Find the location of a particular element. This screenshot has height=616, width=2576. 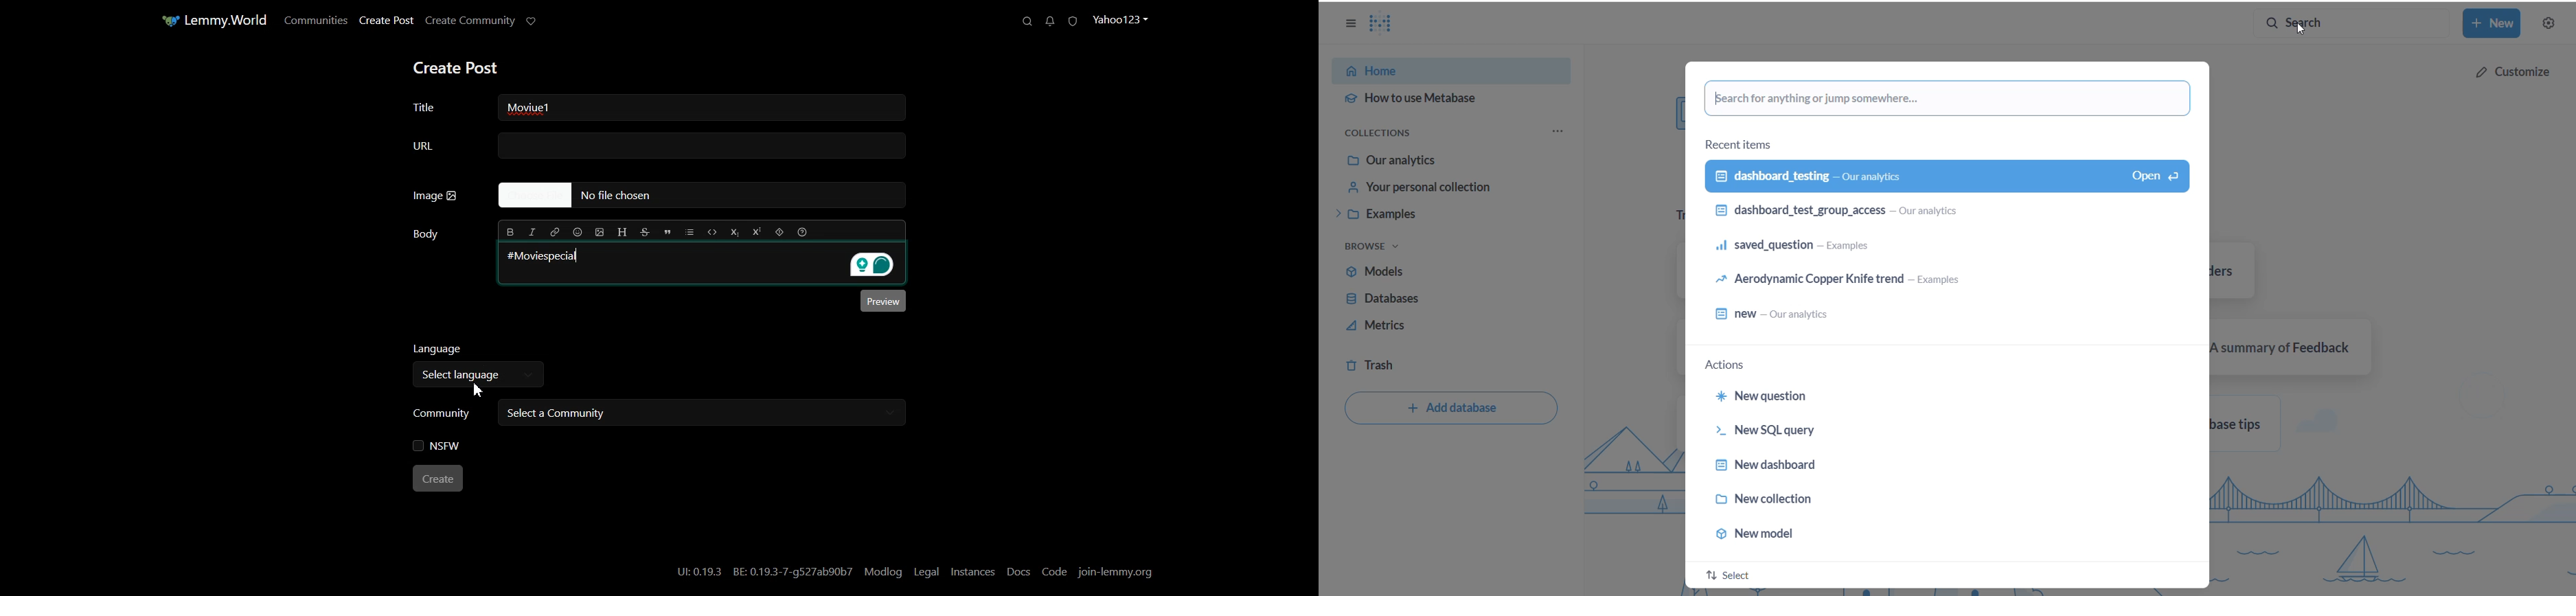

Unread Messages is located at coordinates (1049, 21).